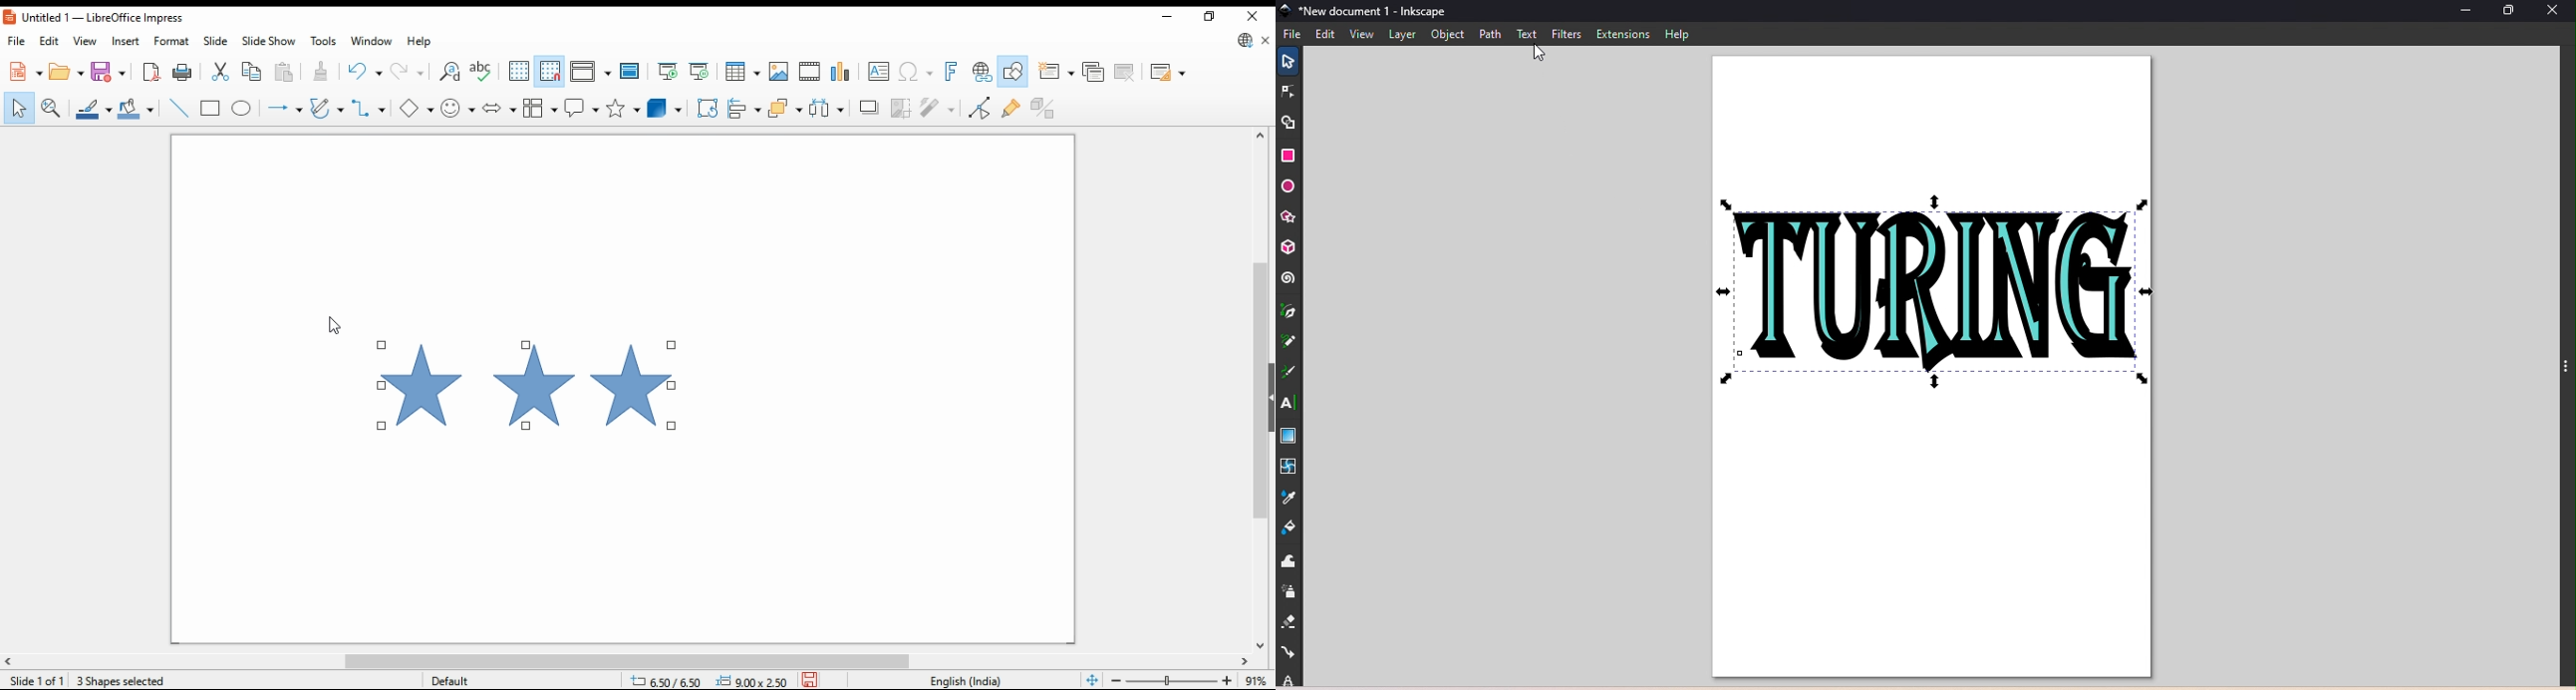  What do you see at coordinates (1046, 108) in the screenshot?
I see `toggle extrusions` at bounding box center [1046, 108].